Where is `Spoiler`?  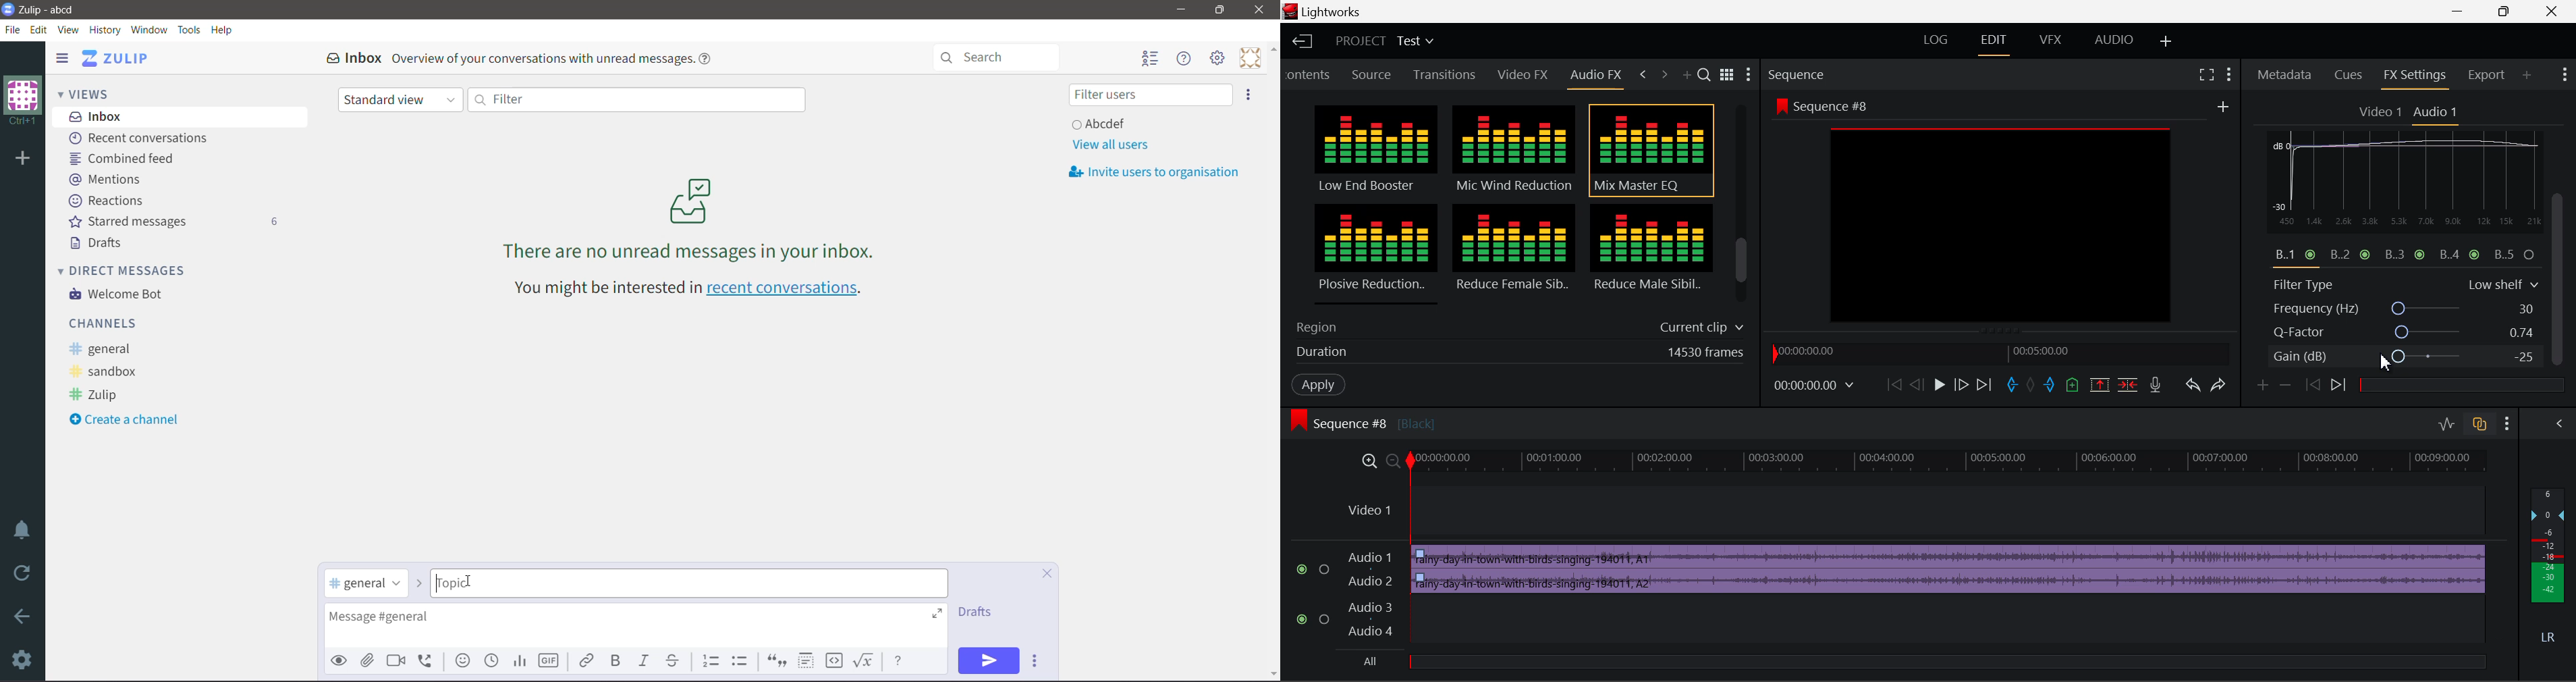 Spoiler is located at coordinates (806, 661).